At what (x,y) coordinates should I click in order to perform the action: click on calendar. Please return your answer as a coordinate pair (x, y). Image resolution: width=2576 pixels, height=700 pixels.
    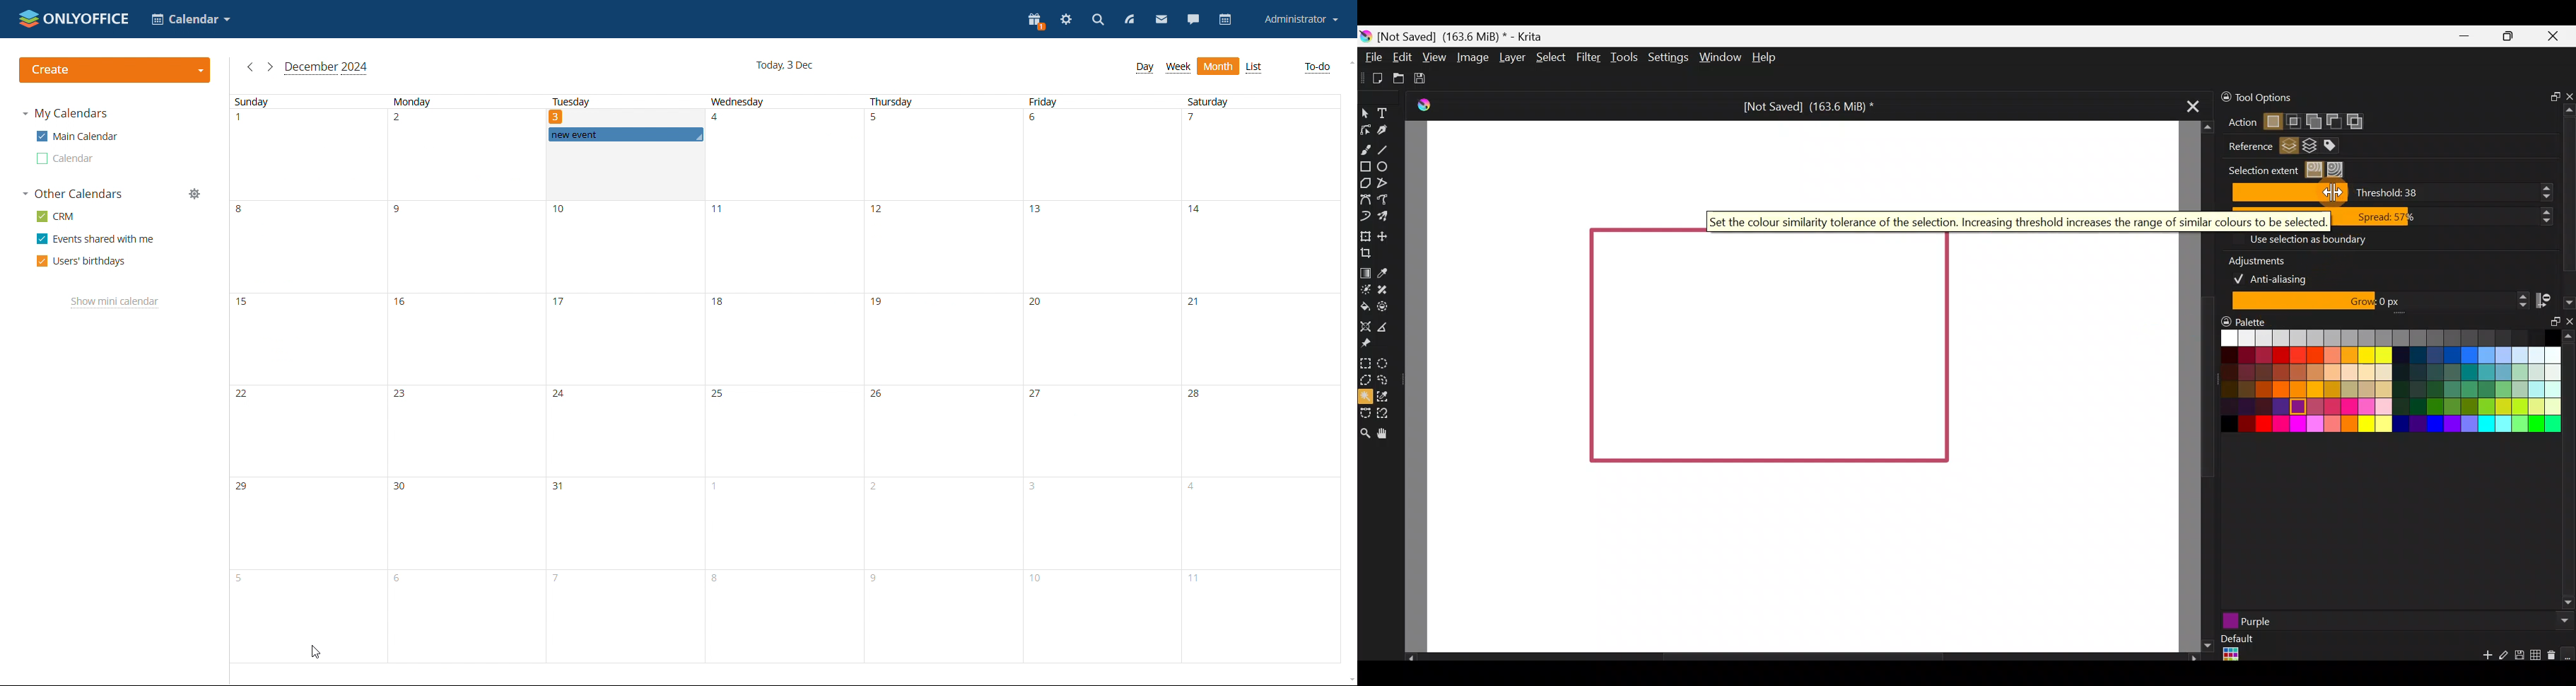
    Looking at the image, I should click on (1227, 20).